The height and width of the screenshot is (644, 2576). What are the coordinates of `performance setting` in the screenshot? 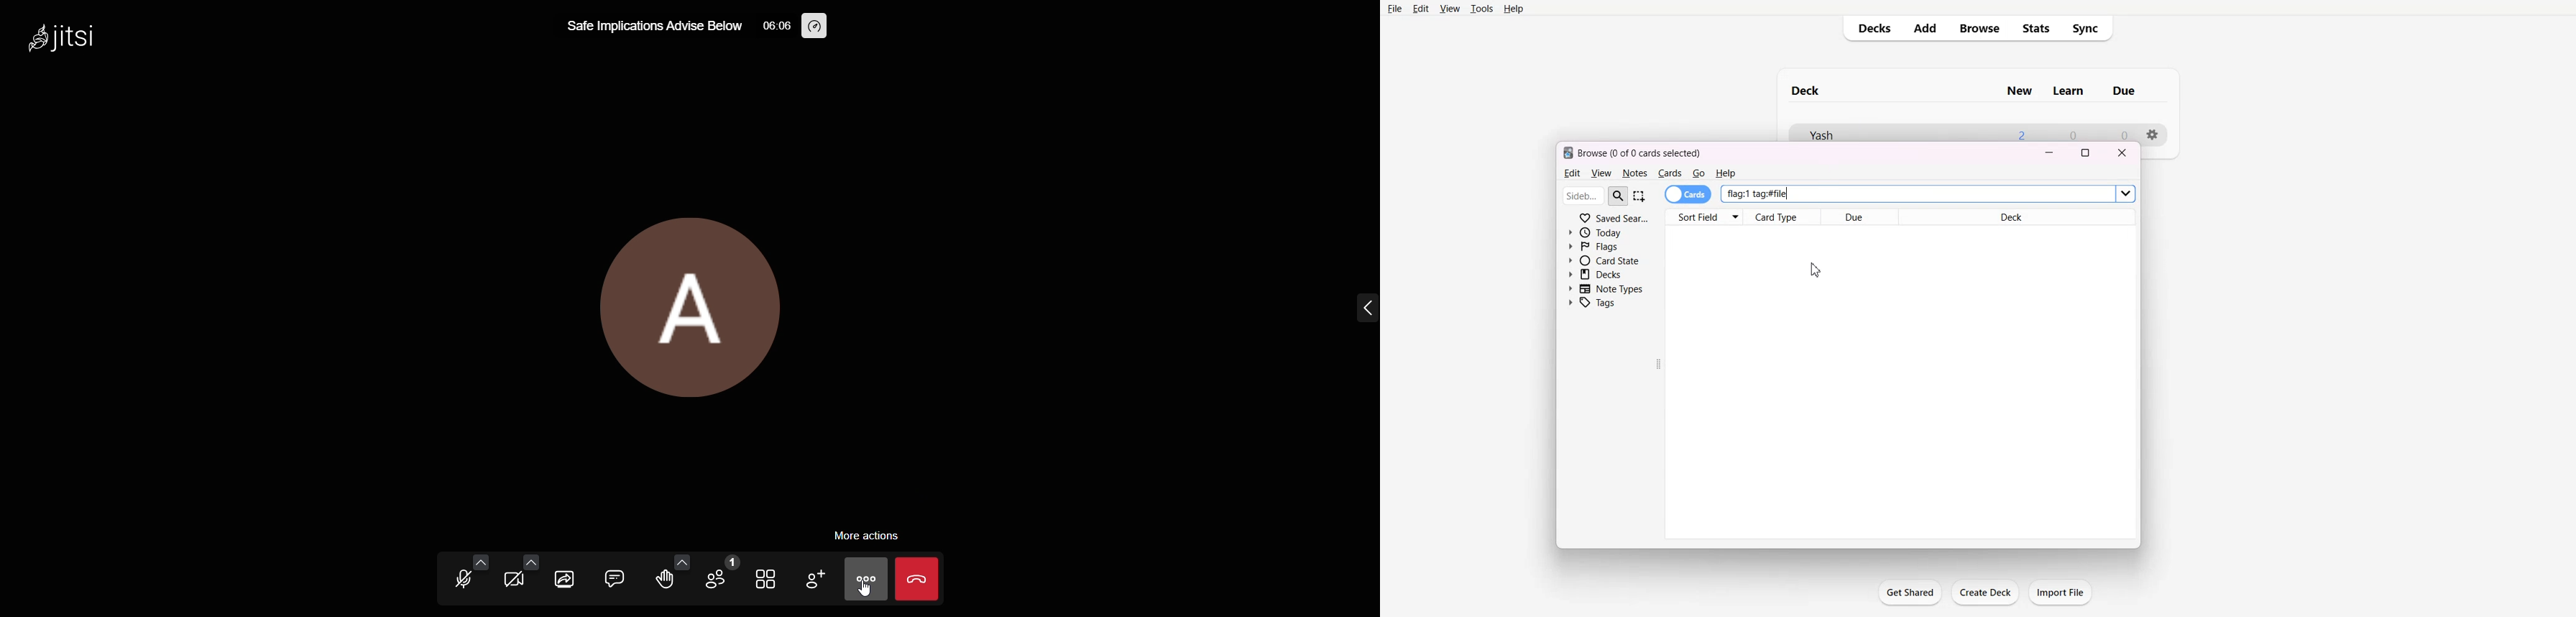 It's located at (815, 26).